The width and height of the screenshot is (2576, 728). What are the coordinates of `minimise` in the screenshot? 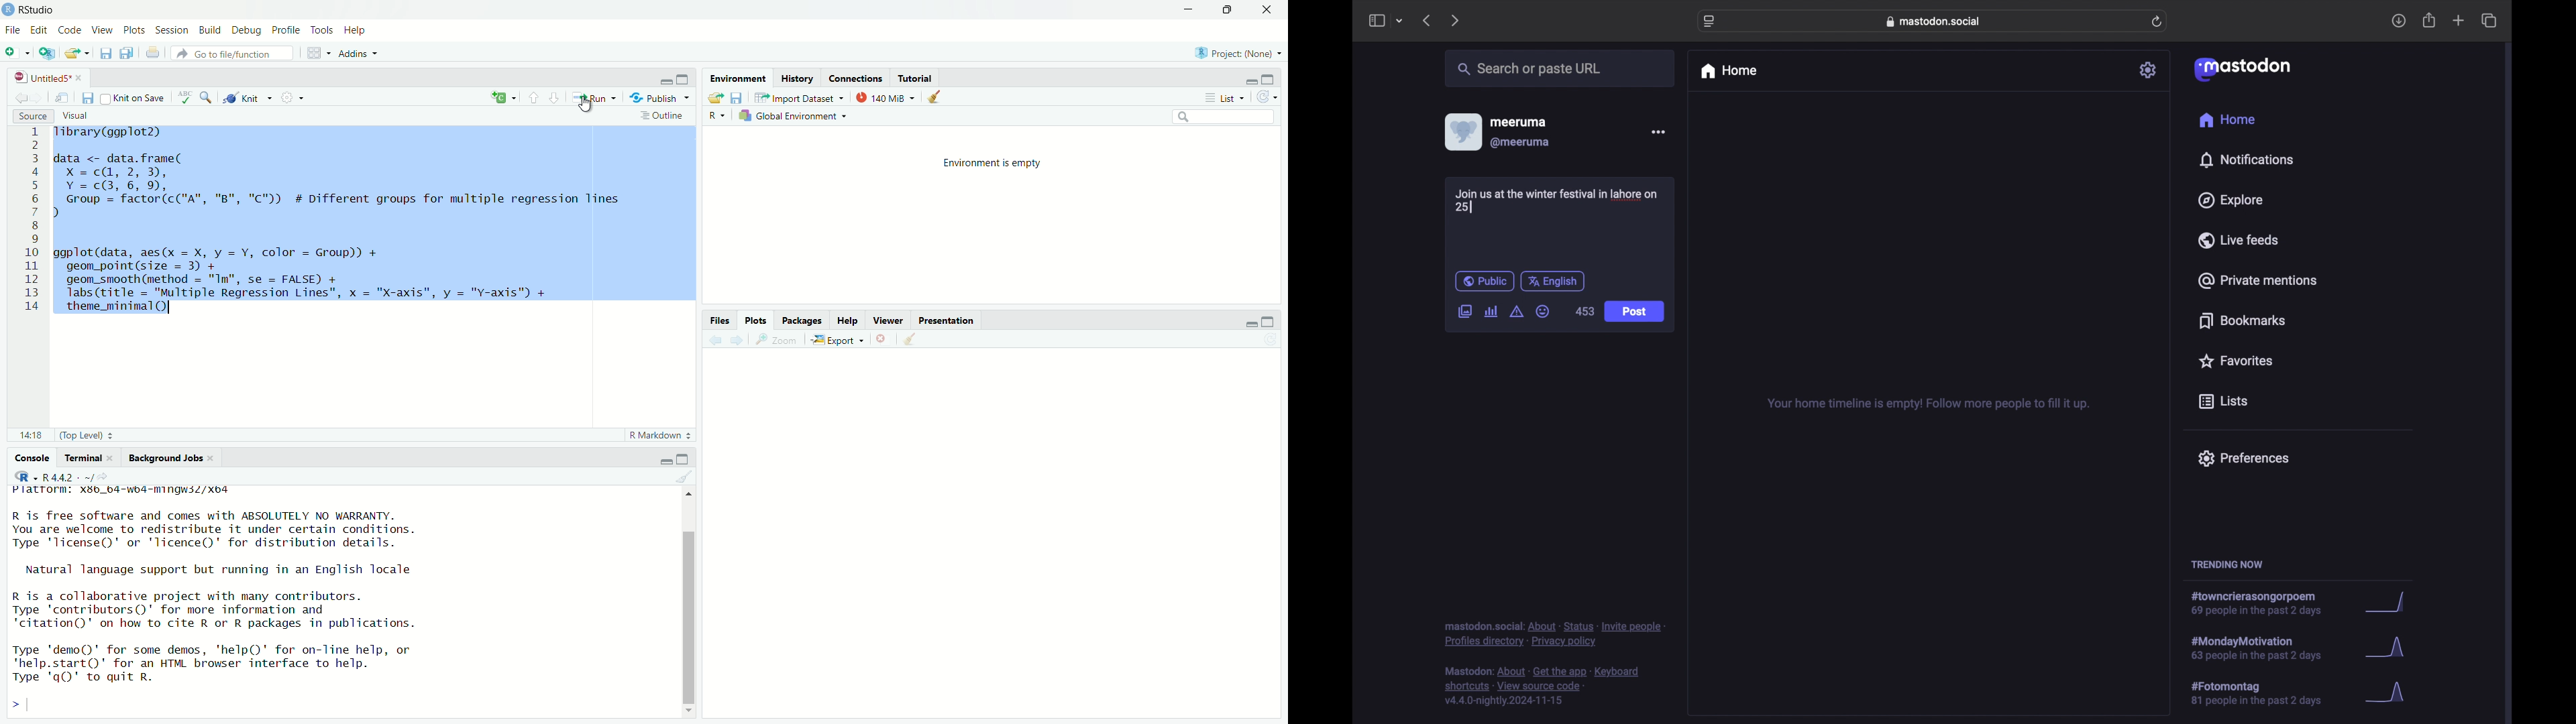 It's located at (663, 79).